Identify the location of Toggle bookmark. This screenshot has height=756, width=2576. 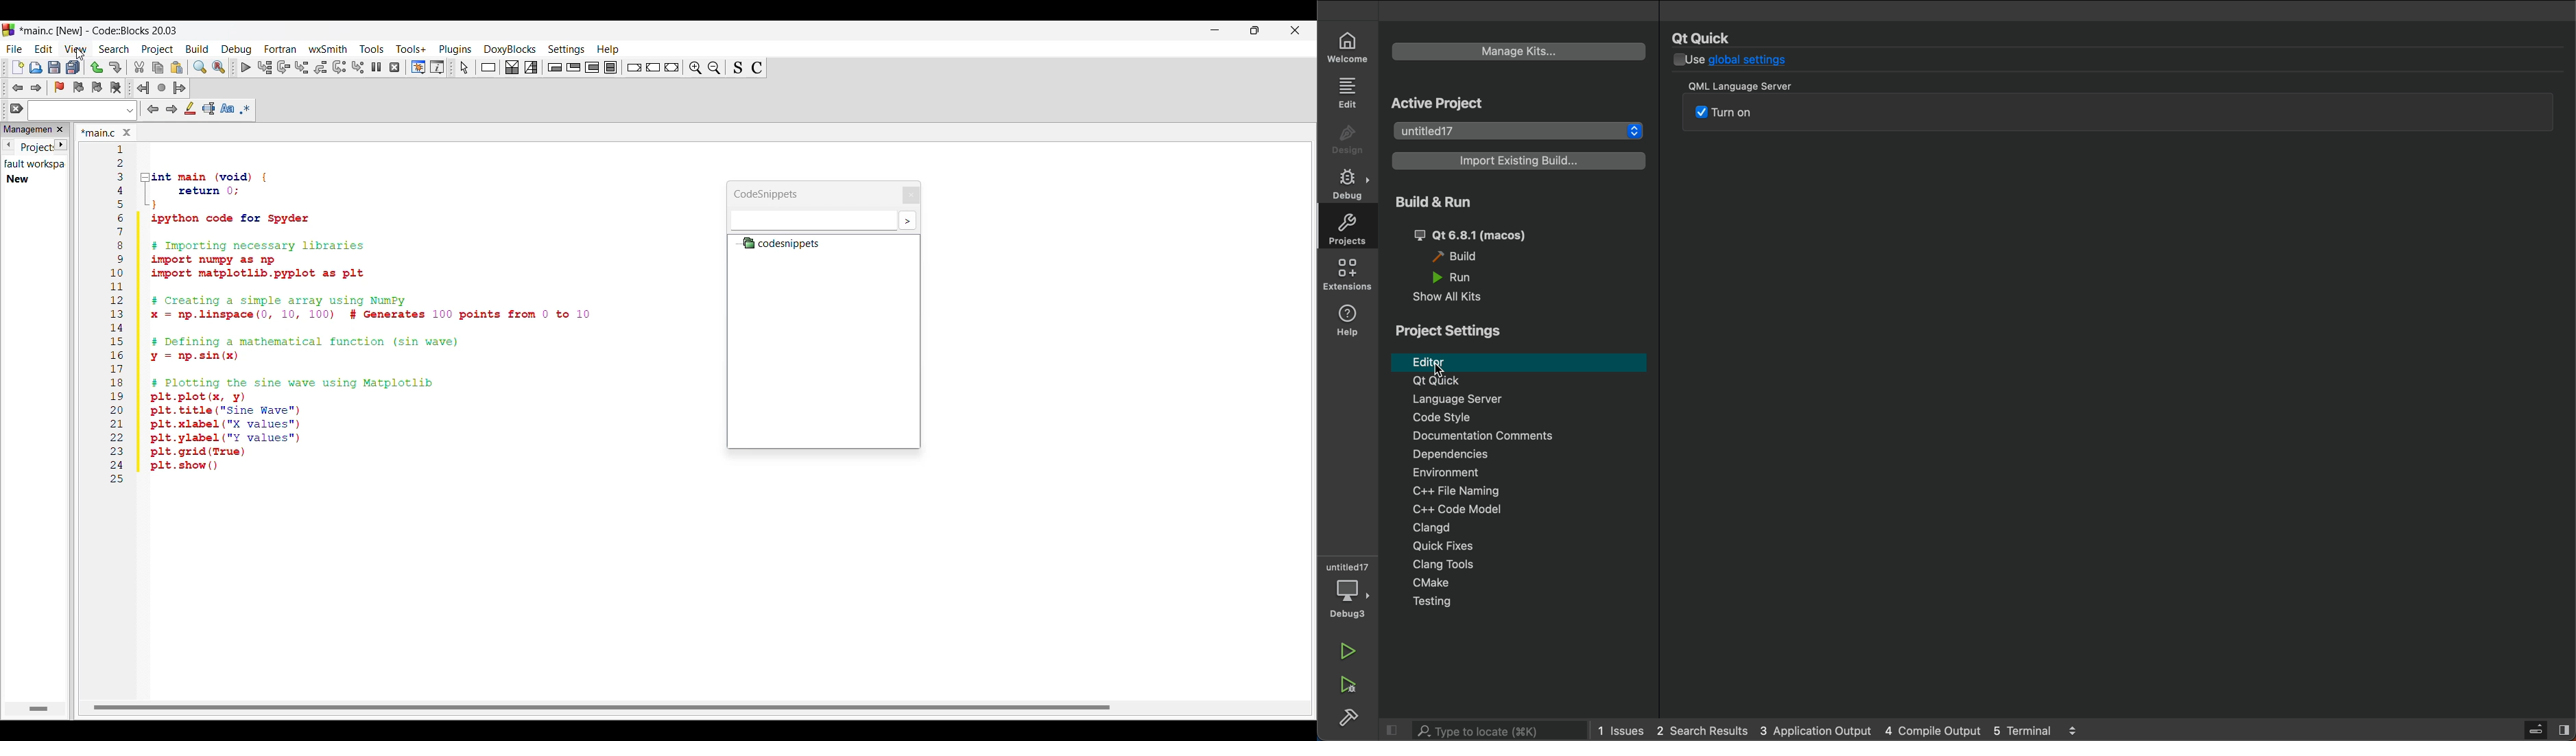
(60, 87).